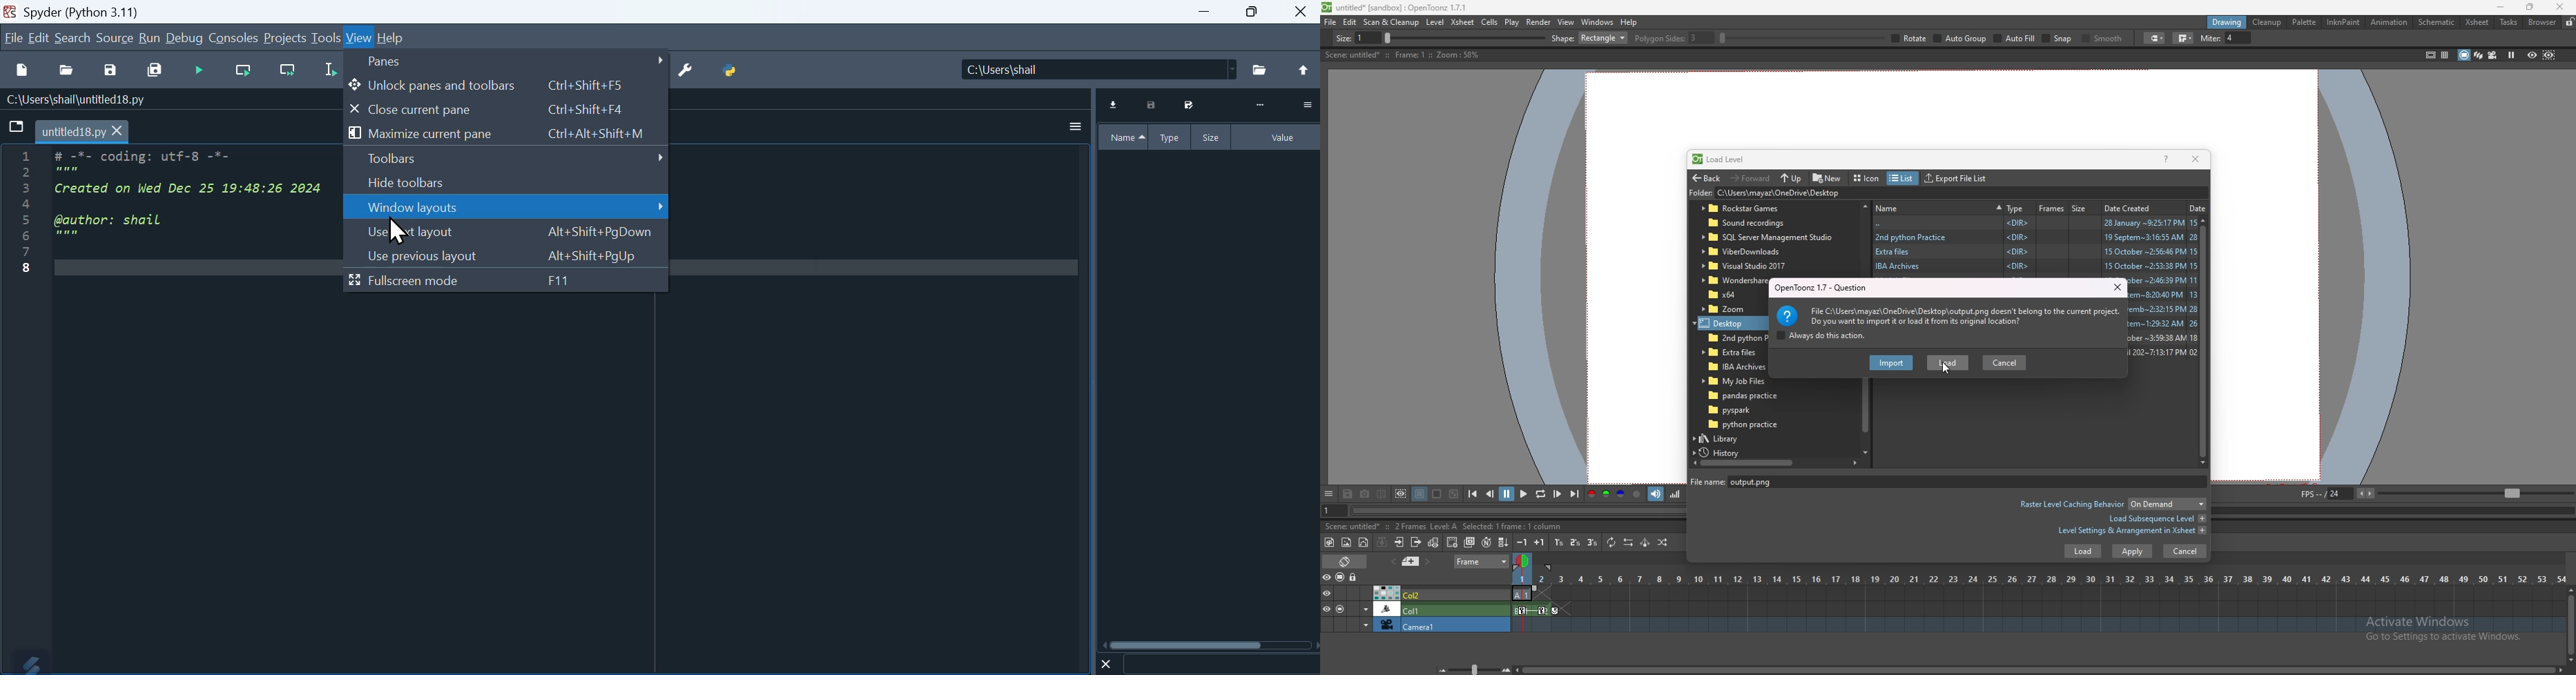 This screenshot has width=2576, height=700. I want to click on Search bar, so click(1220, 665).